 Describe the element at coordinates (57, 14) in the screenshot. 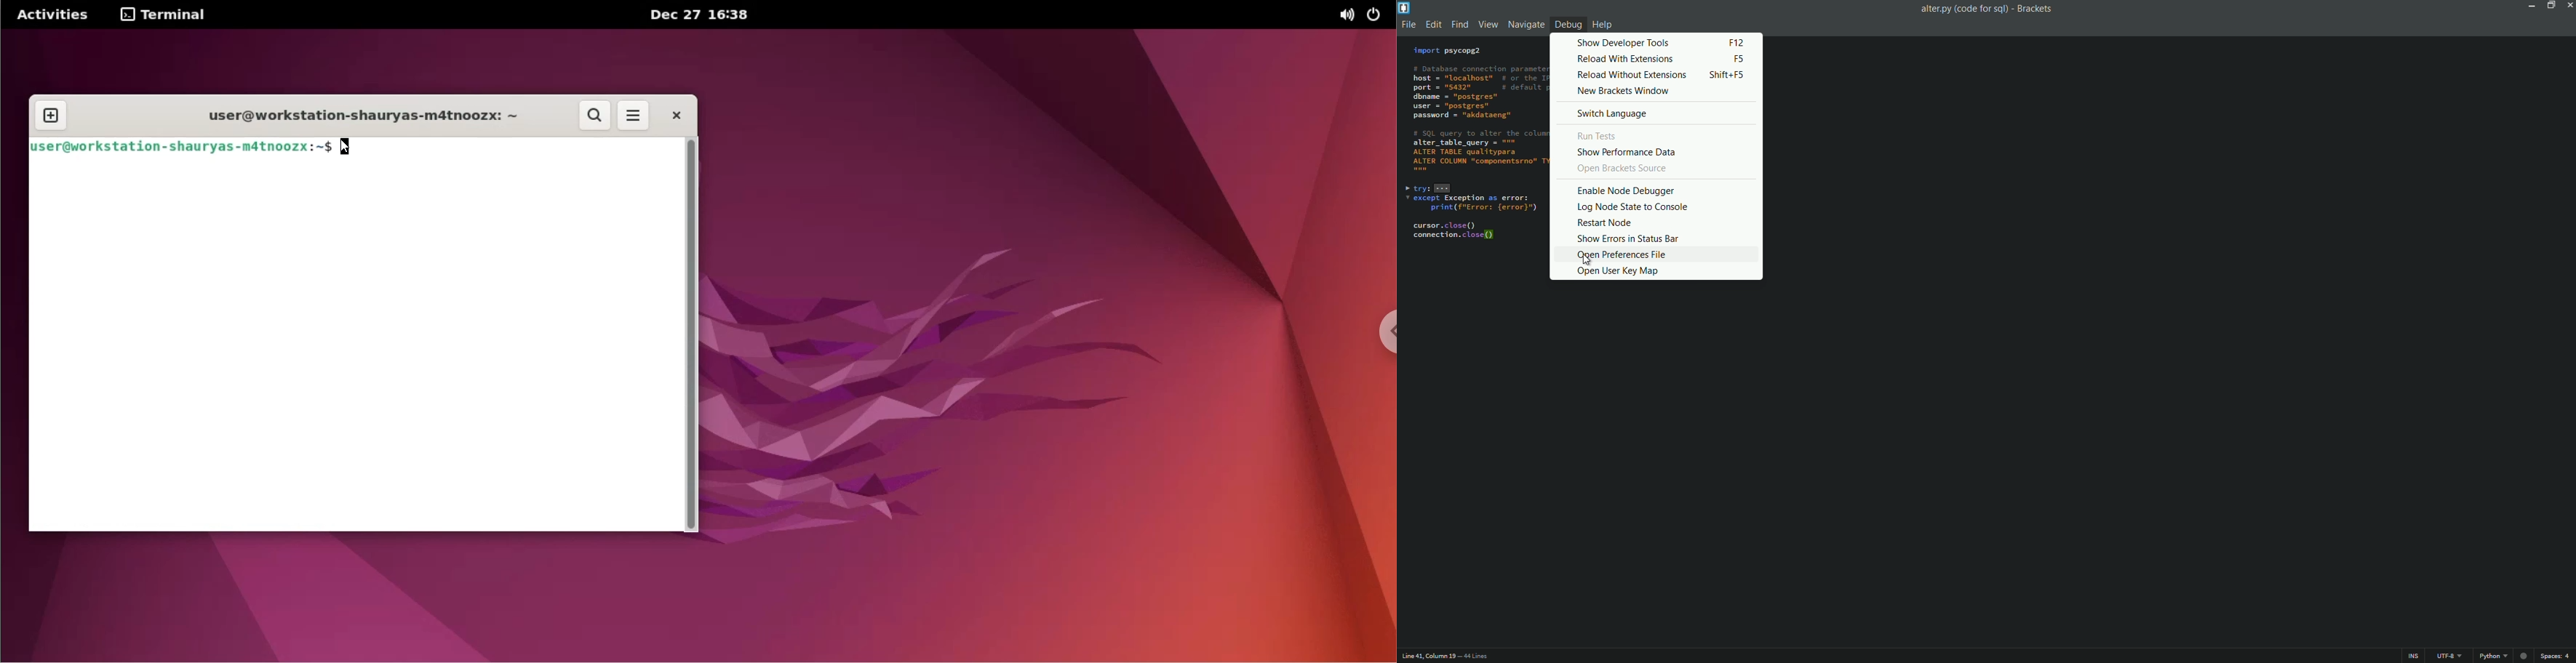

I see `Activities` at that location.